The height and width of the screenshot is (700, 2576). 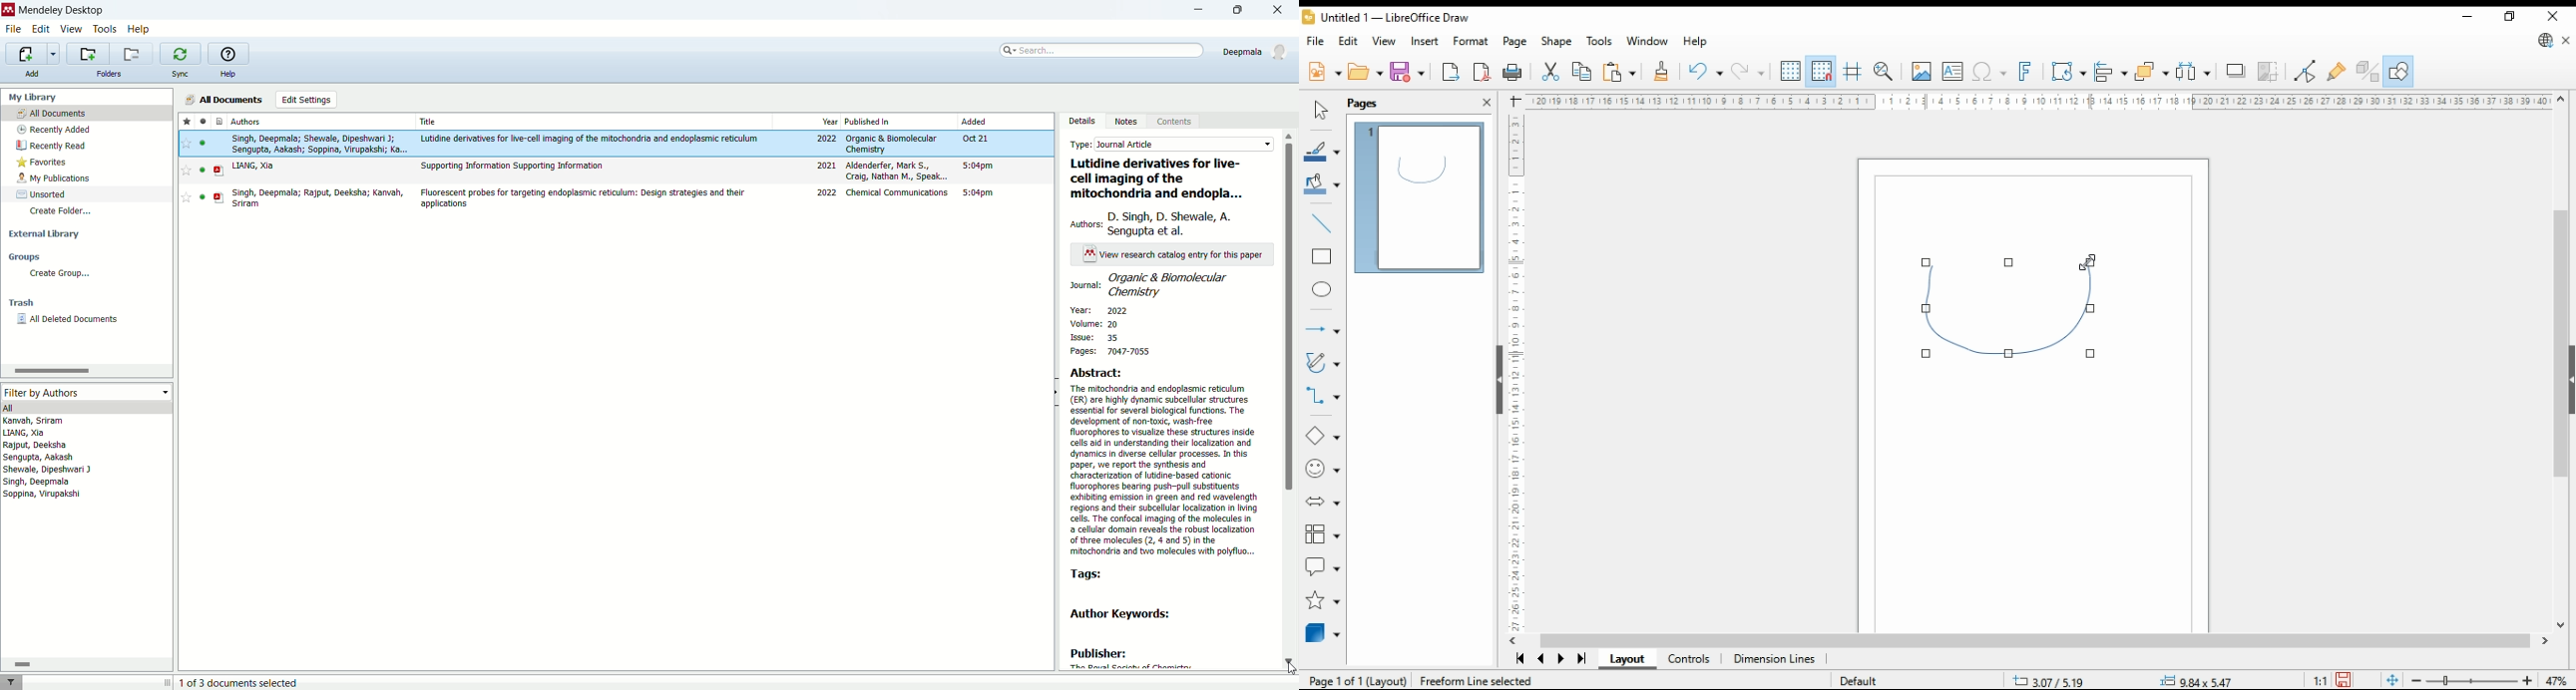 I want to click on close window, so click(x=2552, y=14).